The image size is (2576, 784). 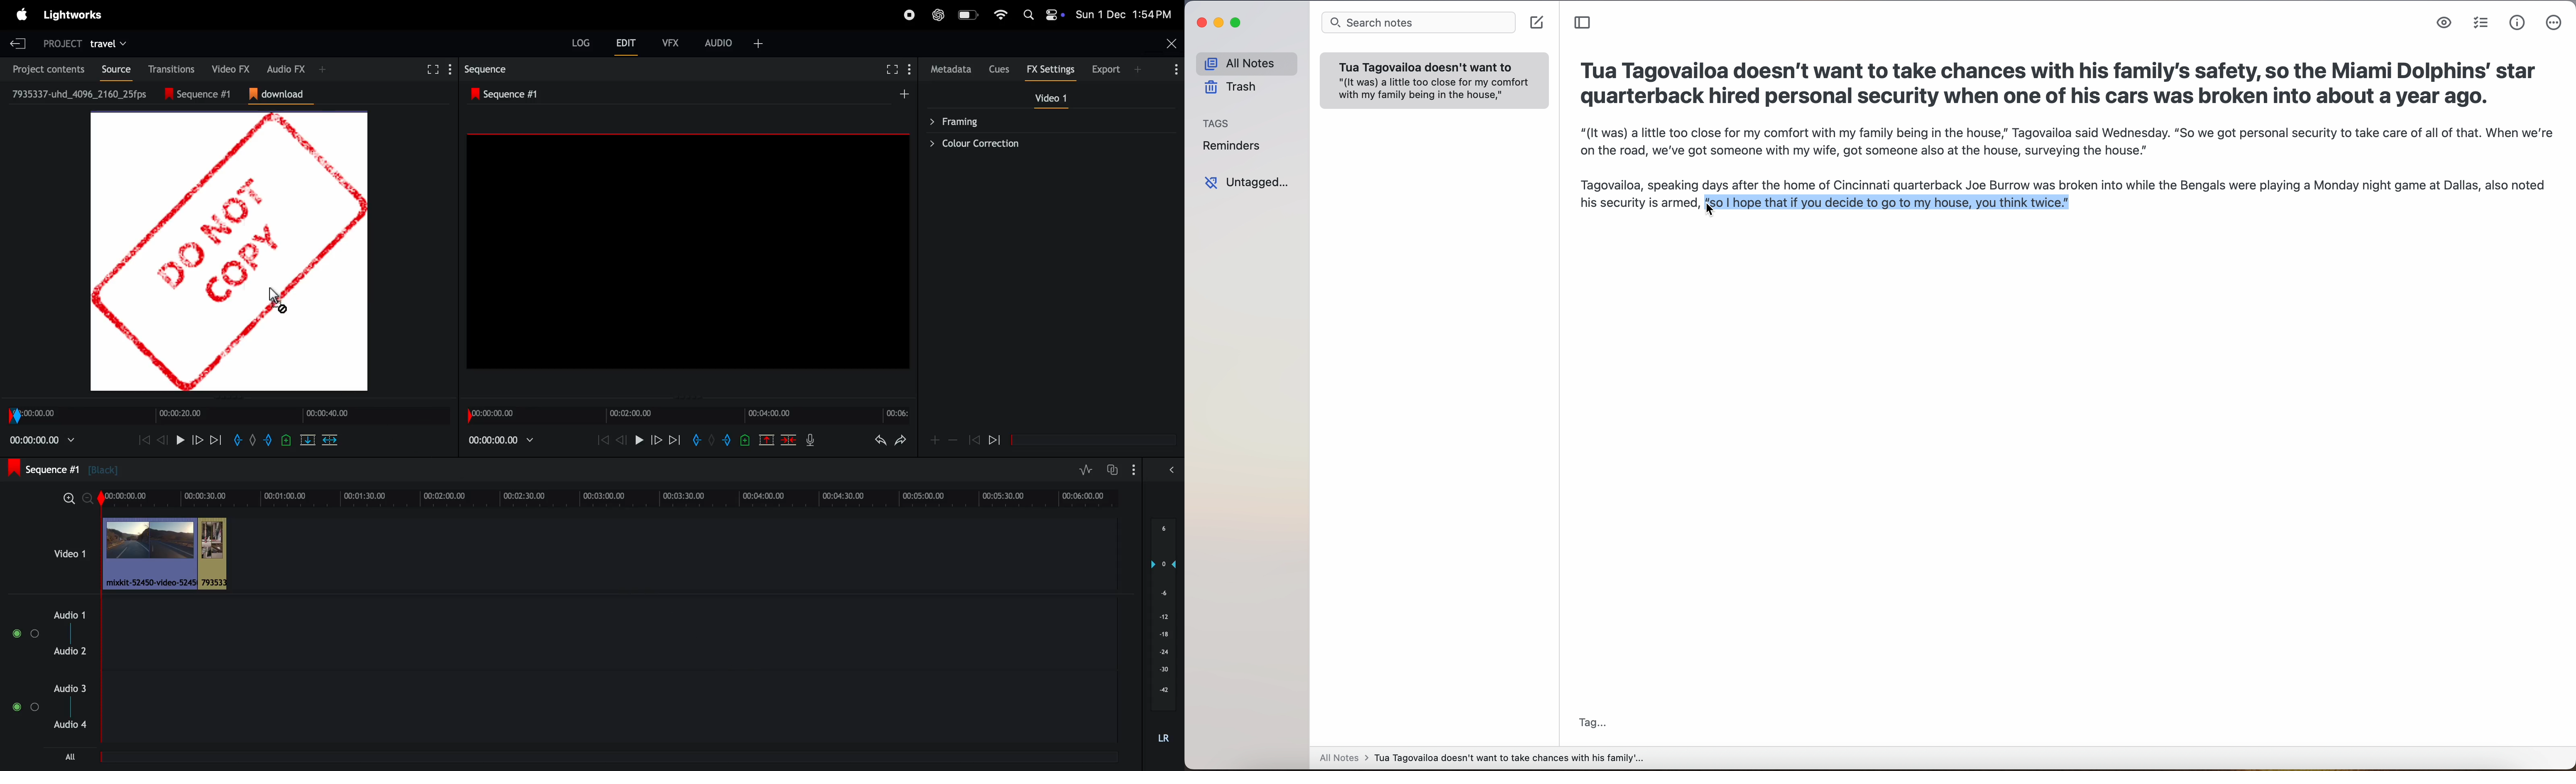 I want to click on search notes, so click(x=1418, y=23).